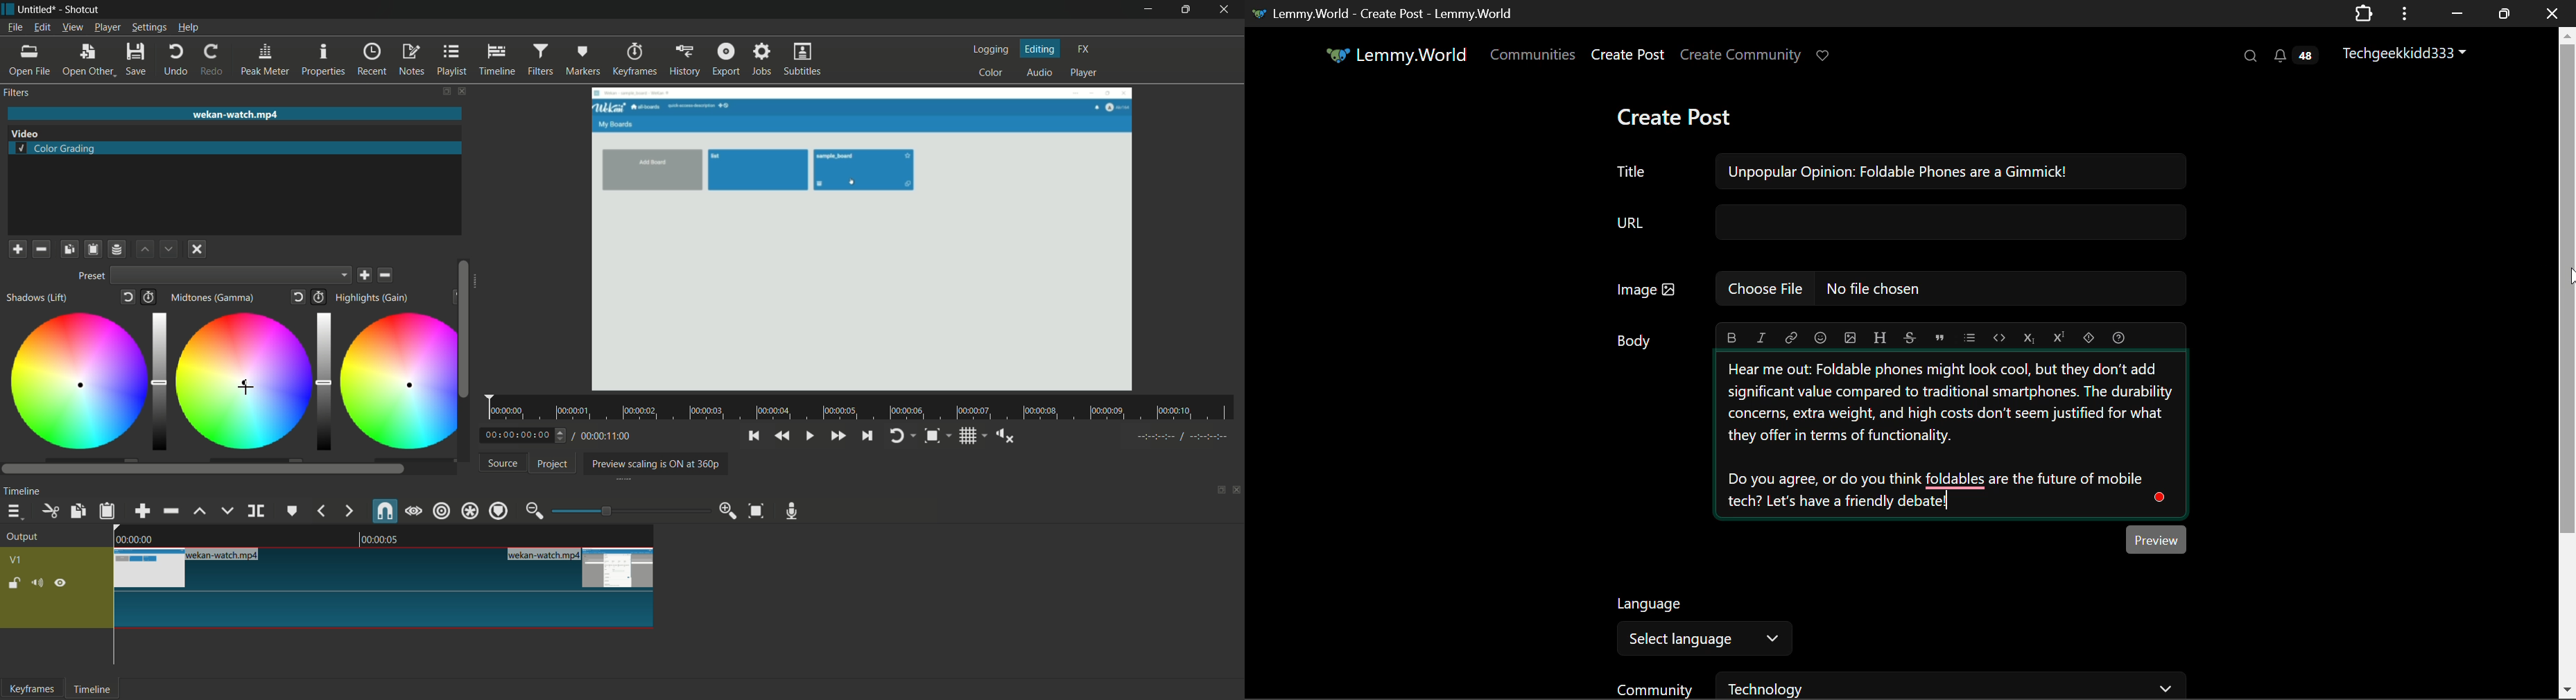 The image size is (2576, 700). I want to click on recent, so click(372, 60).